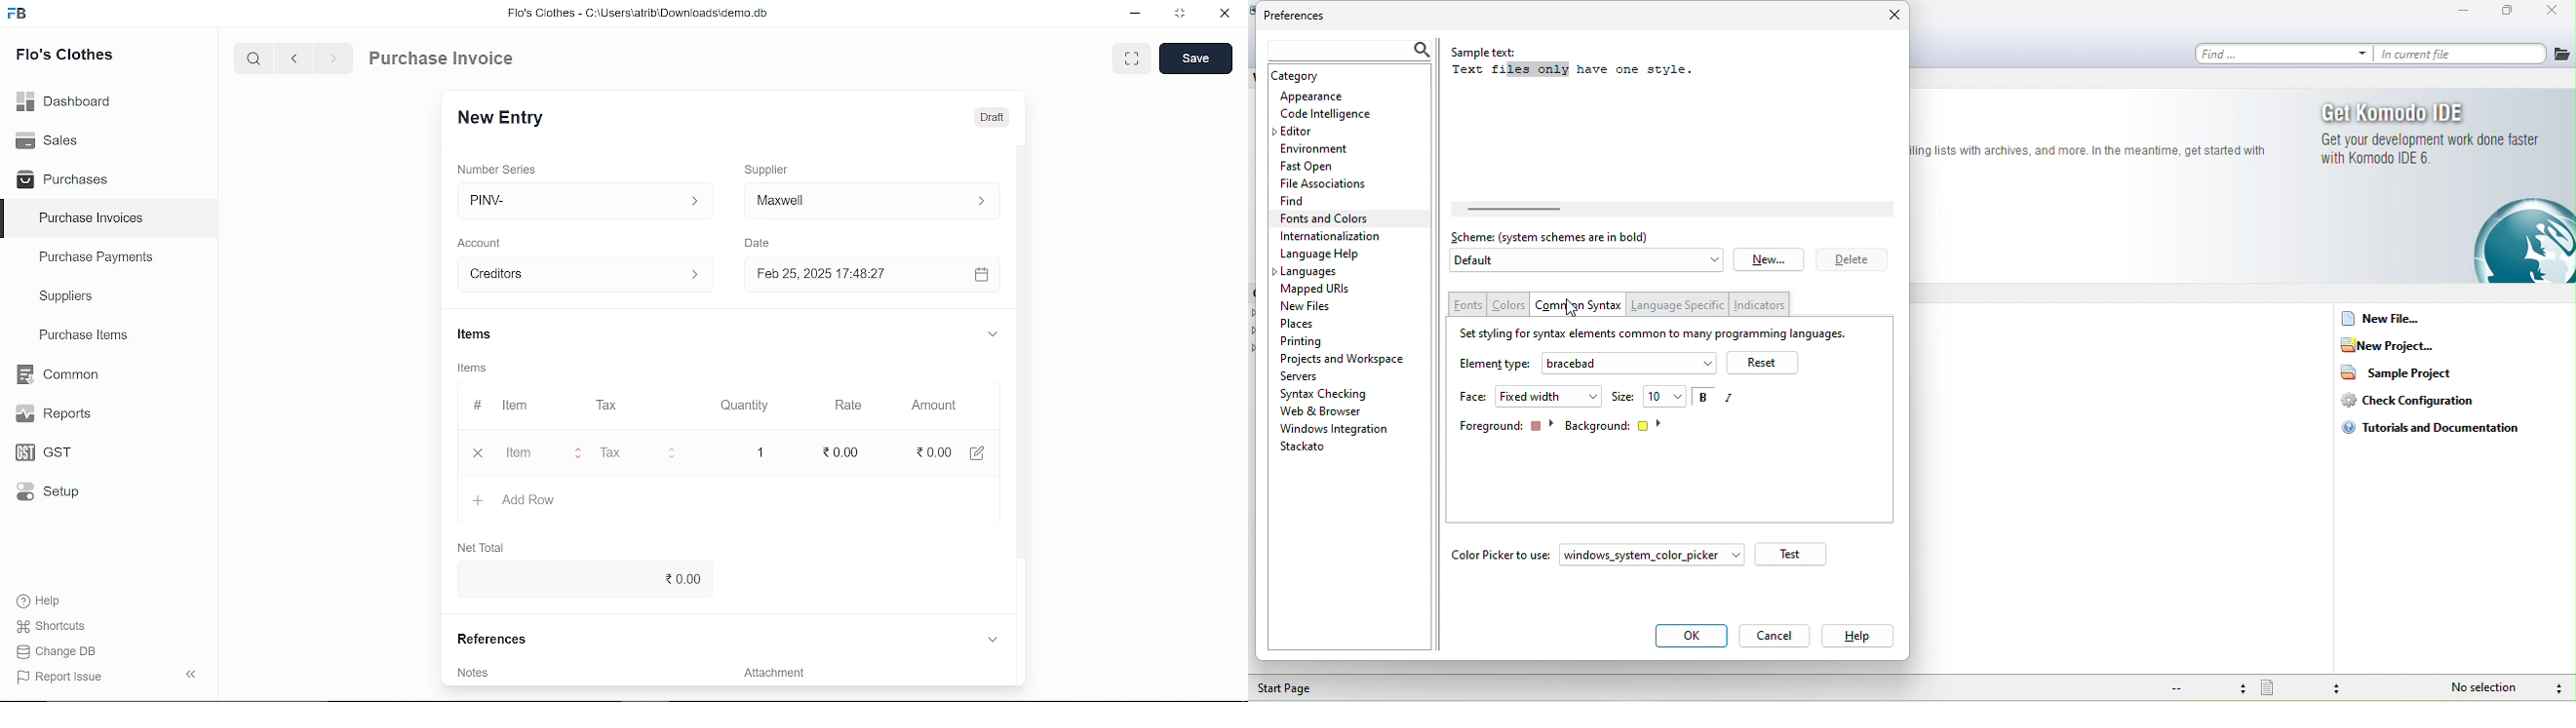 The width and height of the screenshot is (2576, 728). Describe the element at coordinates (529, 452) in the screenshot. I see `cursor` at that location.